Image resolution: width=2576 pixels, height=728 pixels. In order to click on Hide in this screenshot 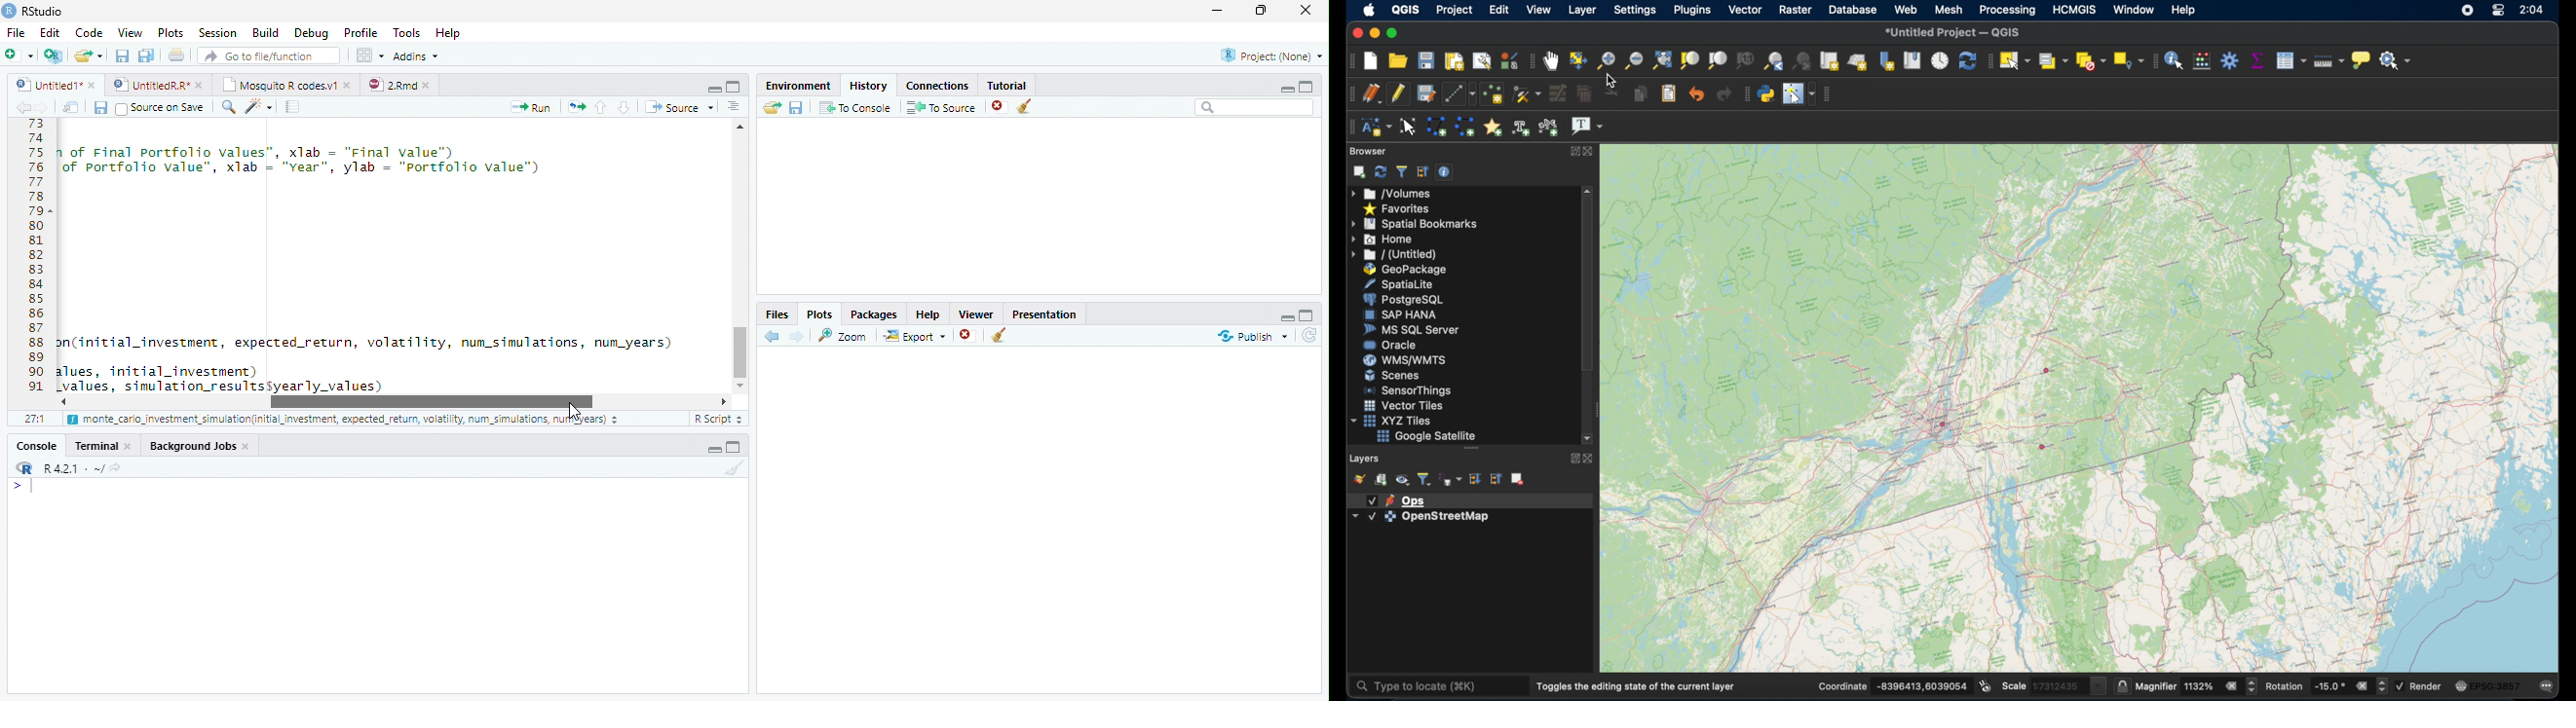, I will do `click(713, 449)`.